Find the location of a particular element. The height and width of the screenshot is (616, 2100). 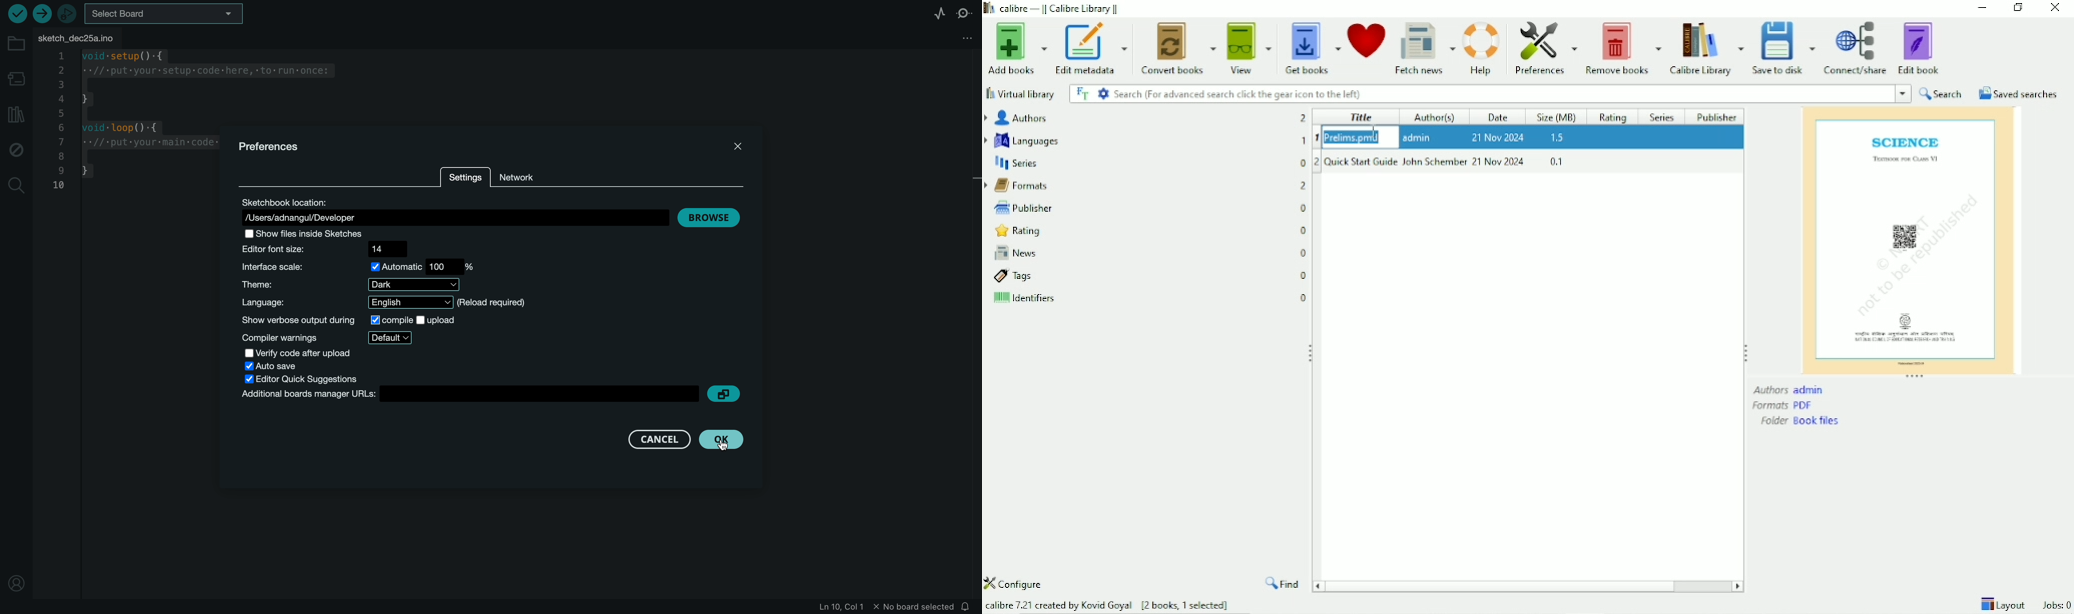

Get books is located at coordinates (1311, 47).